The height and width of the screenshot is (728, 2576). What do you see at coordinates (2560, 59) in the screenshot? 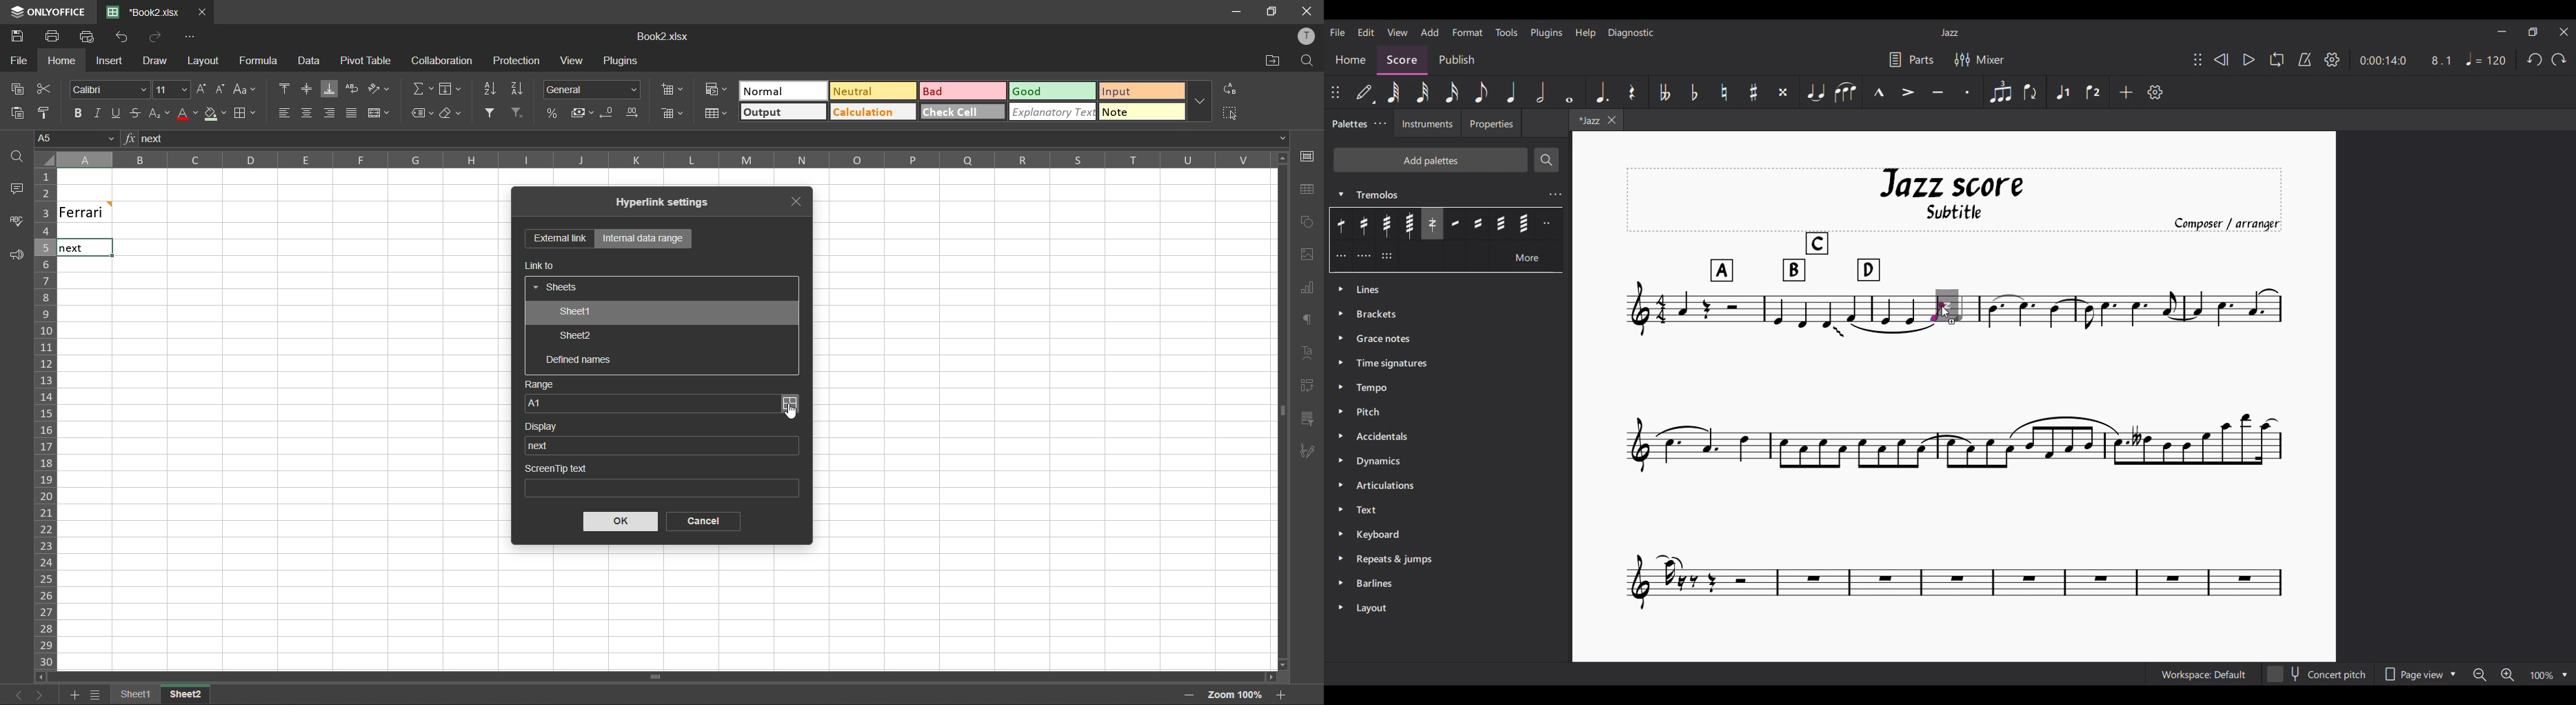
I see `Redo` at bounding box center [2560, 59].